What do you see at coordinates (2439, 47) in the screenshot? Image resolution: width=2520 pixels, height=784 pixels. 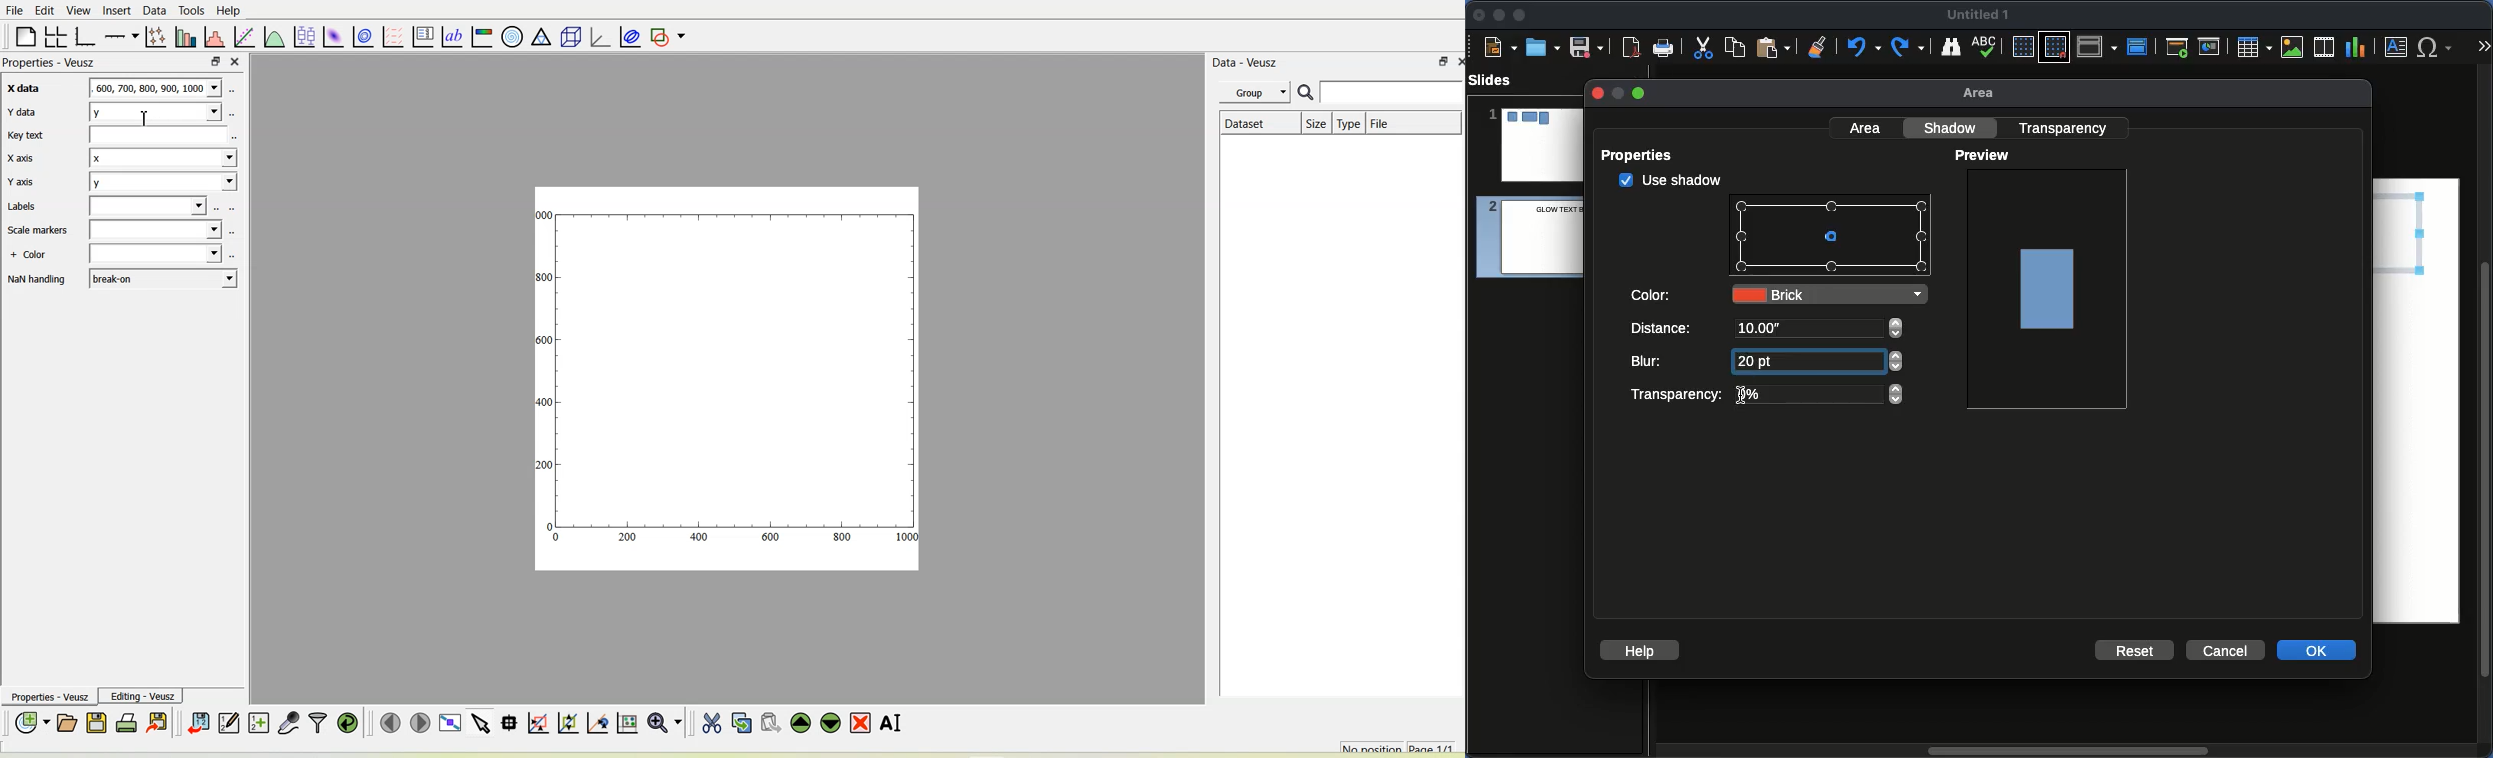 I see `Special characters` at bounding box center [2439, 47].